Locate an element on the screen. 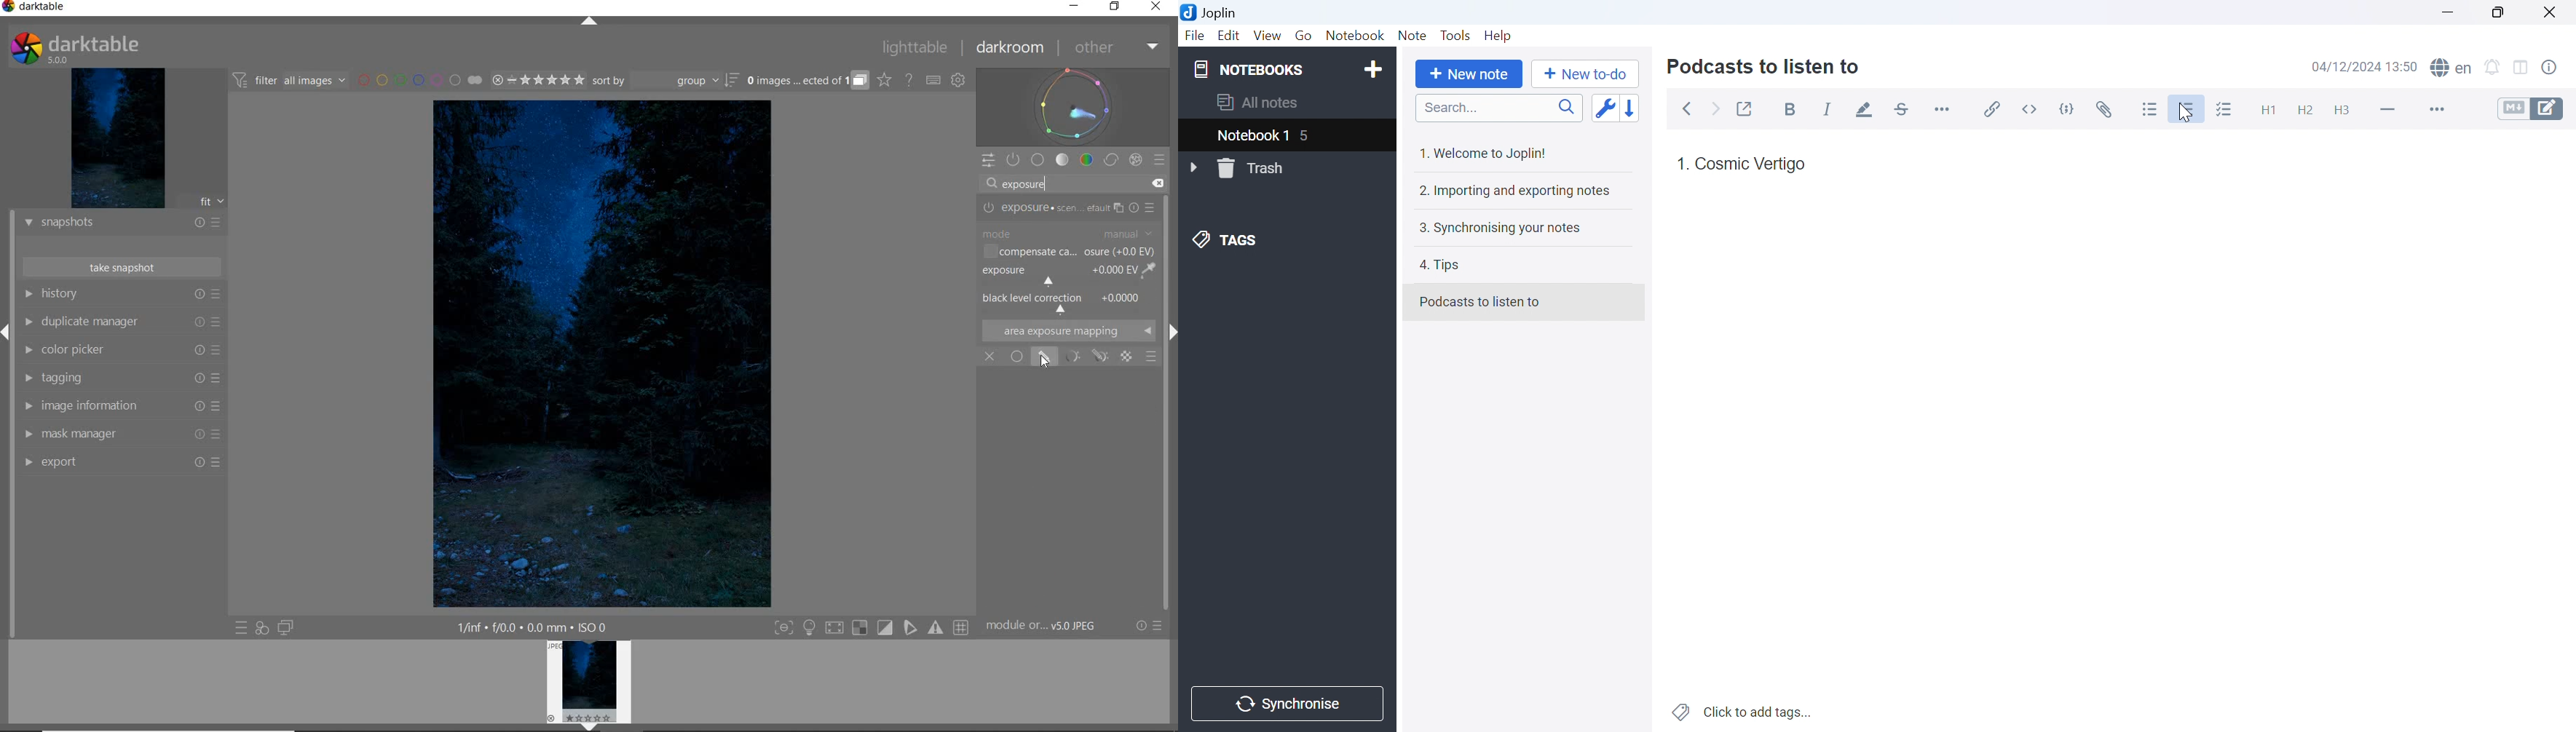 The width and height of the screenshot is (2576, 756). View is located at coordinates (1268, 34).